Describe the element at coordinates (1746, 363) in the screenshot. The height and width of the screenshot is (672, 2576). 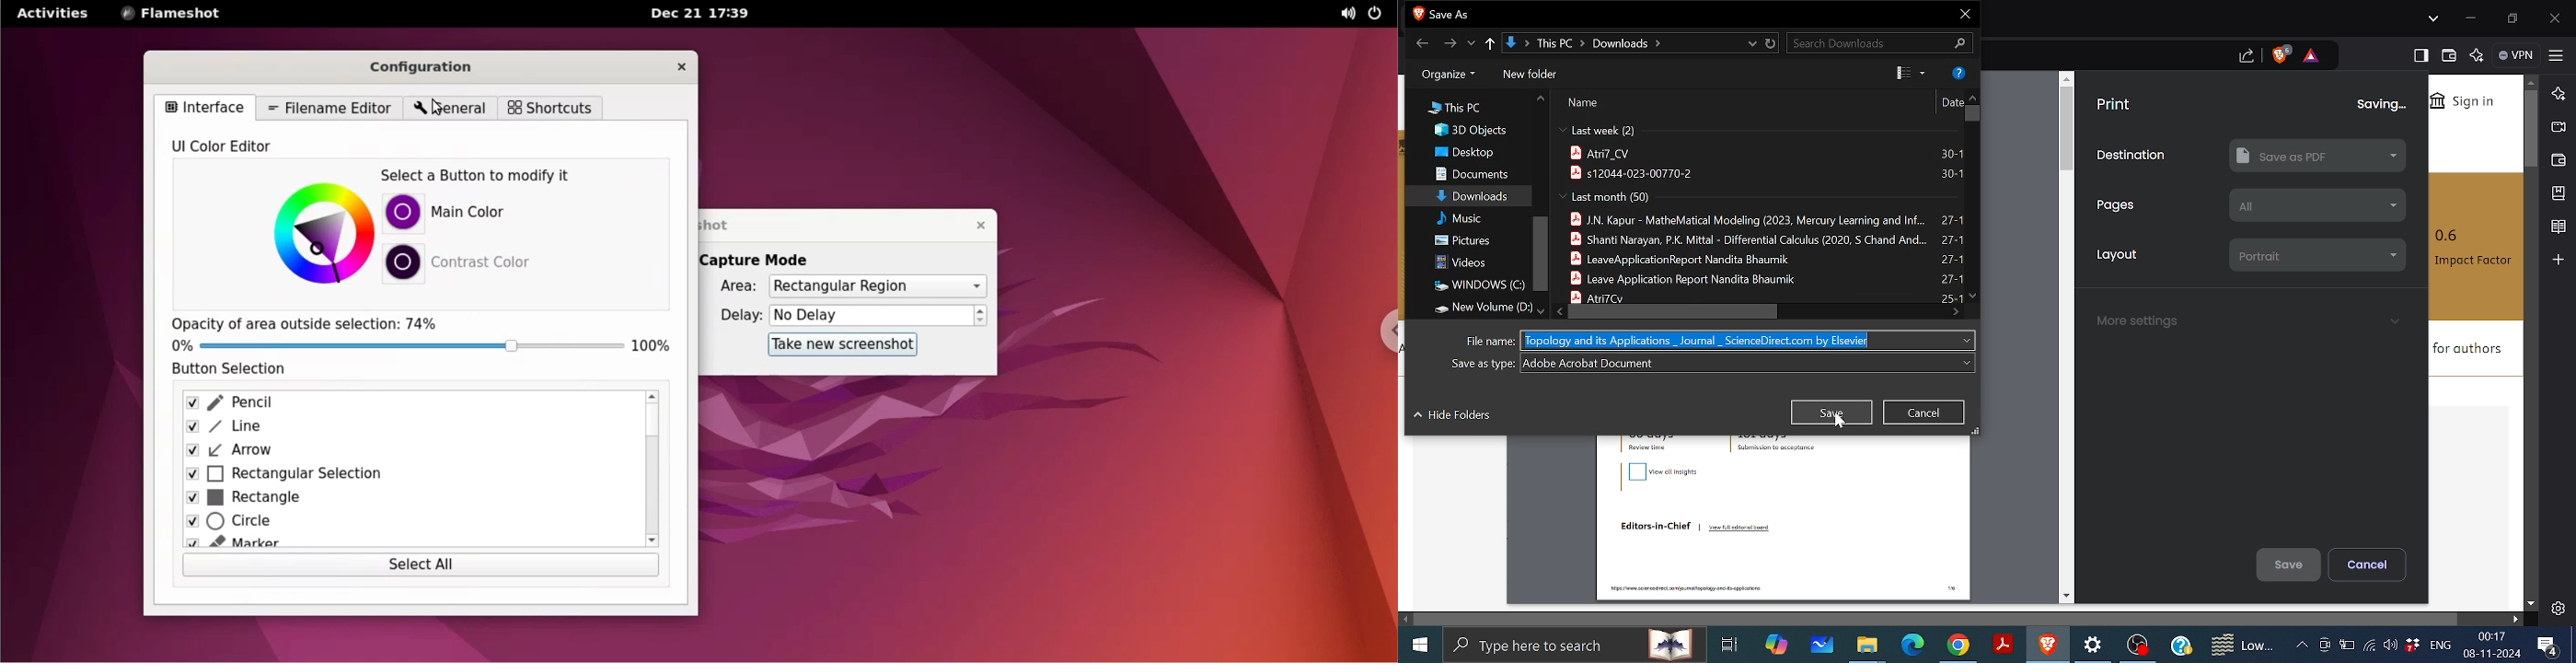
I see `adobe acrobat document` at that location.